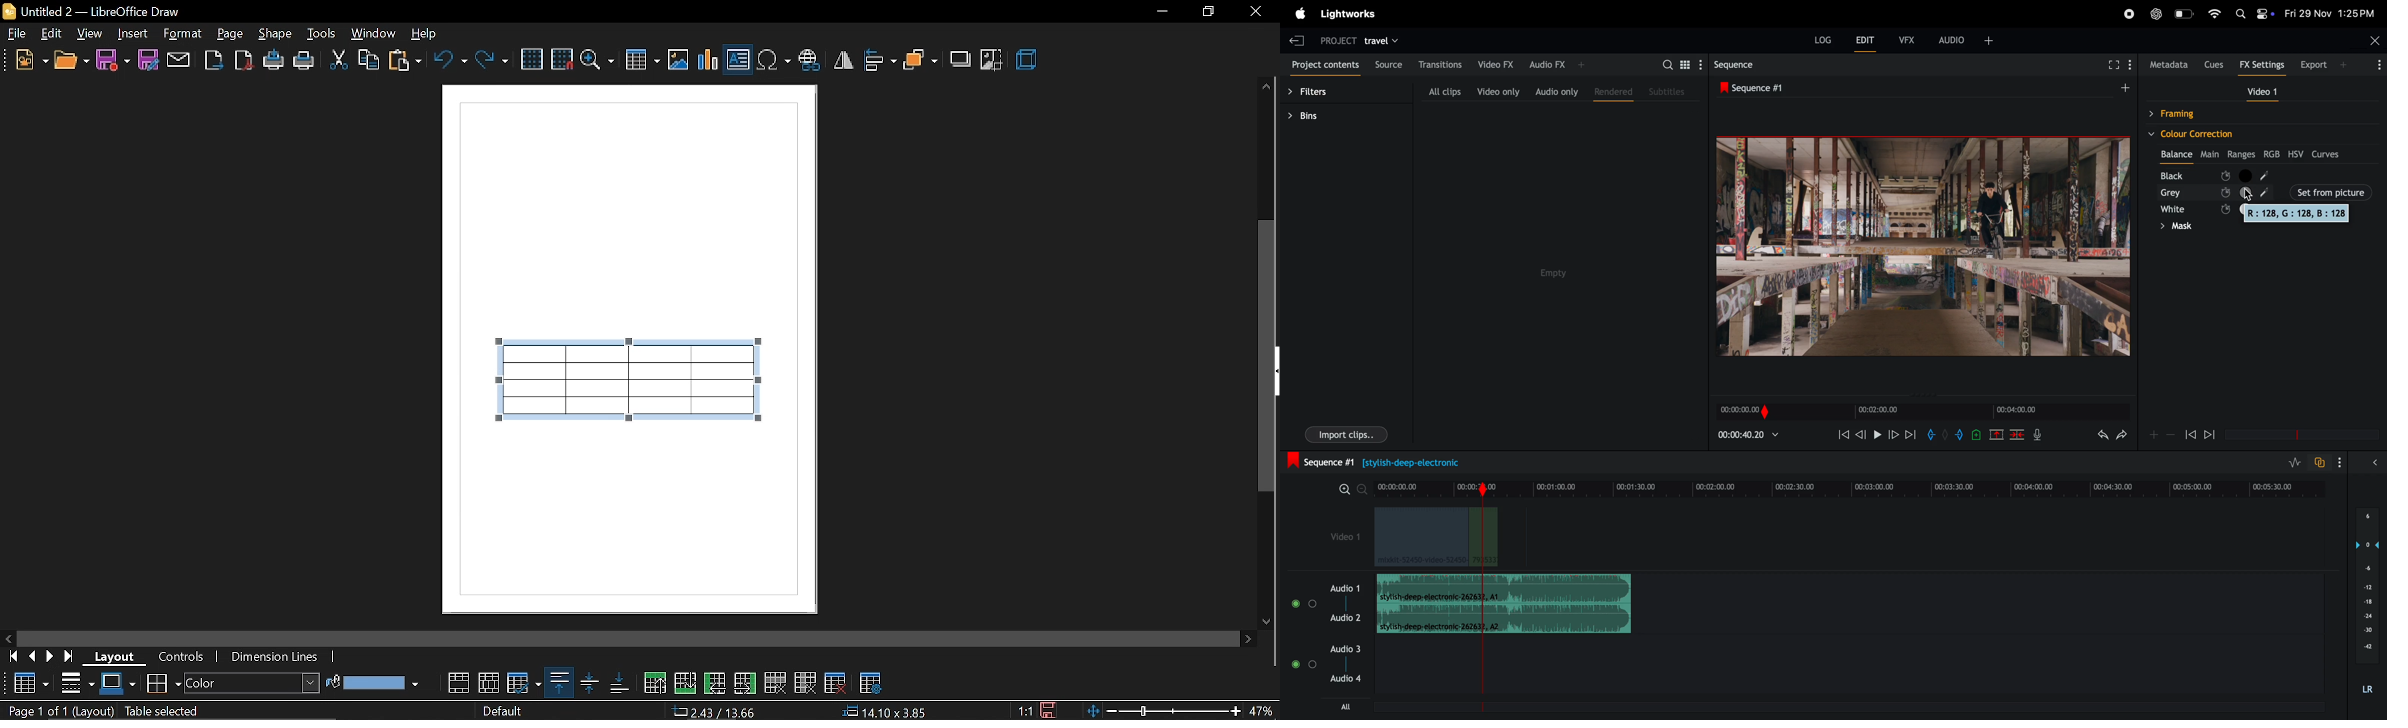 This screenshot has width=2408, height=728. Describe the element at coordinates (112, 61) in the screenshot. I see `save ` at that location.